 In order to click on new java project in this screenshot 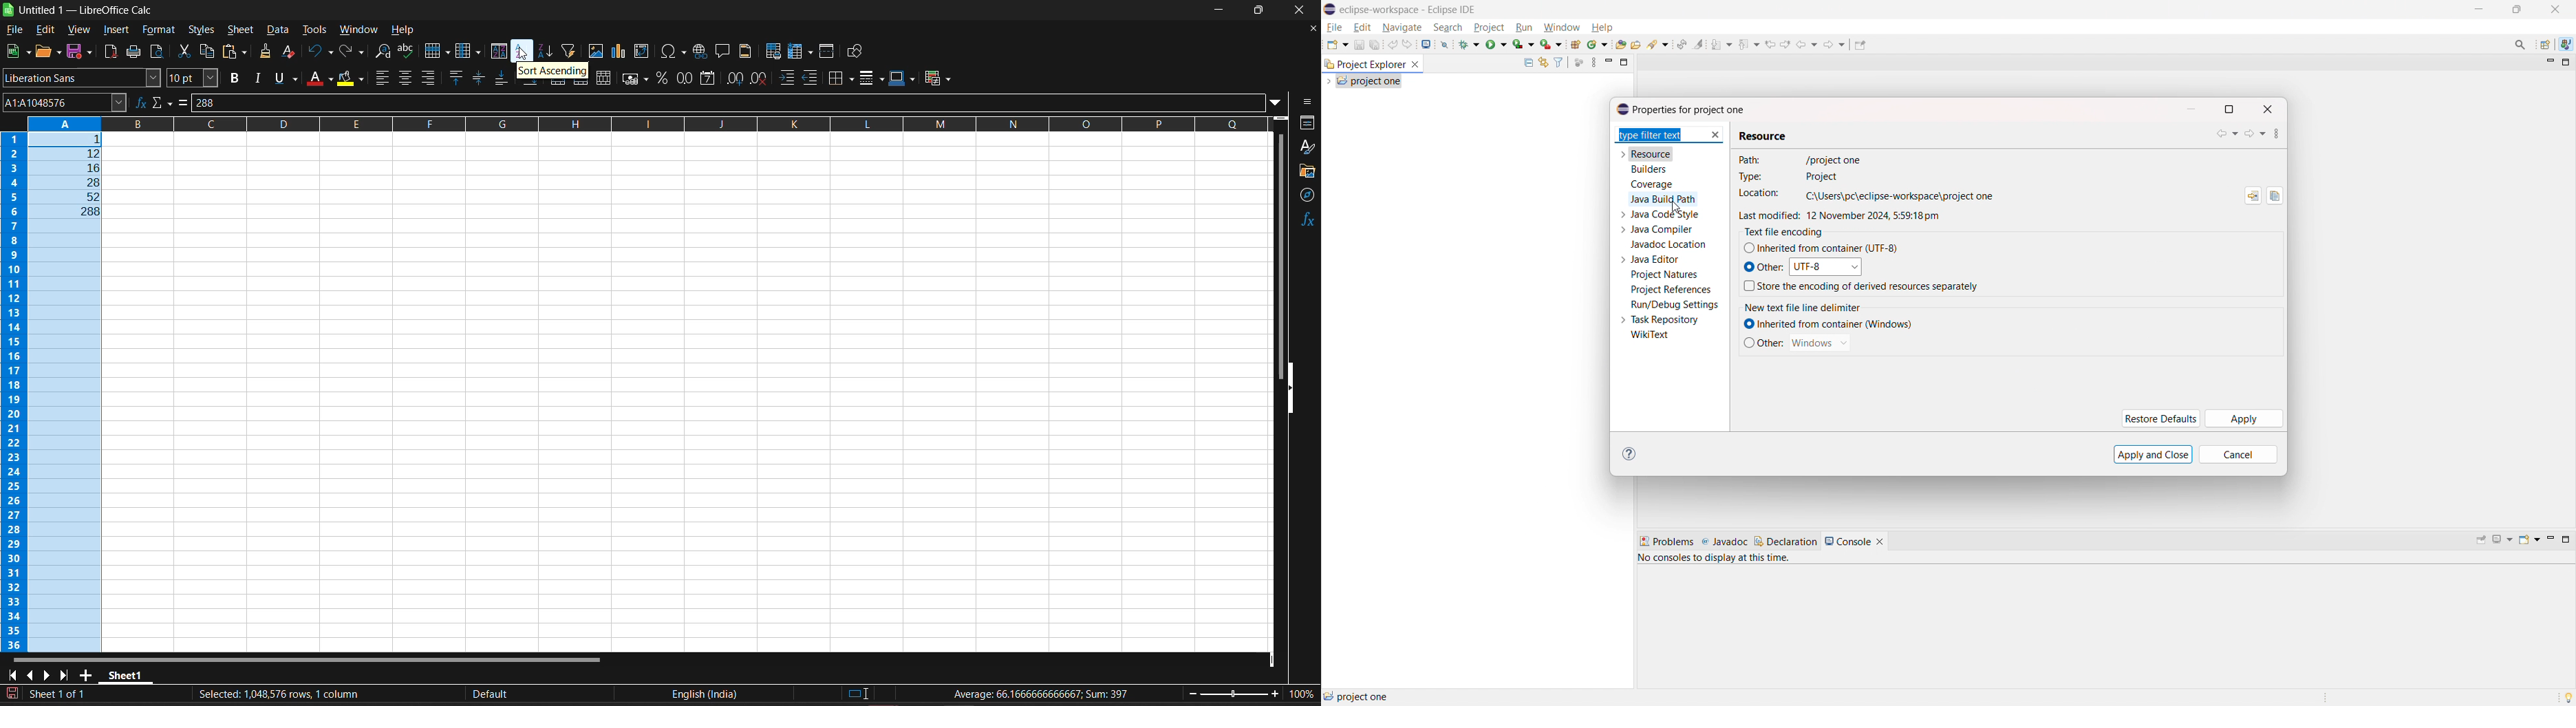, I will do `click(1575, 44)`.